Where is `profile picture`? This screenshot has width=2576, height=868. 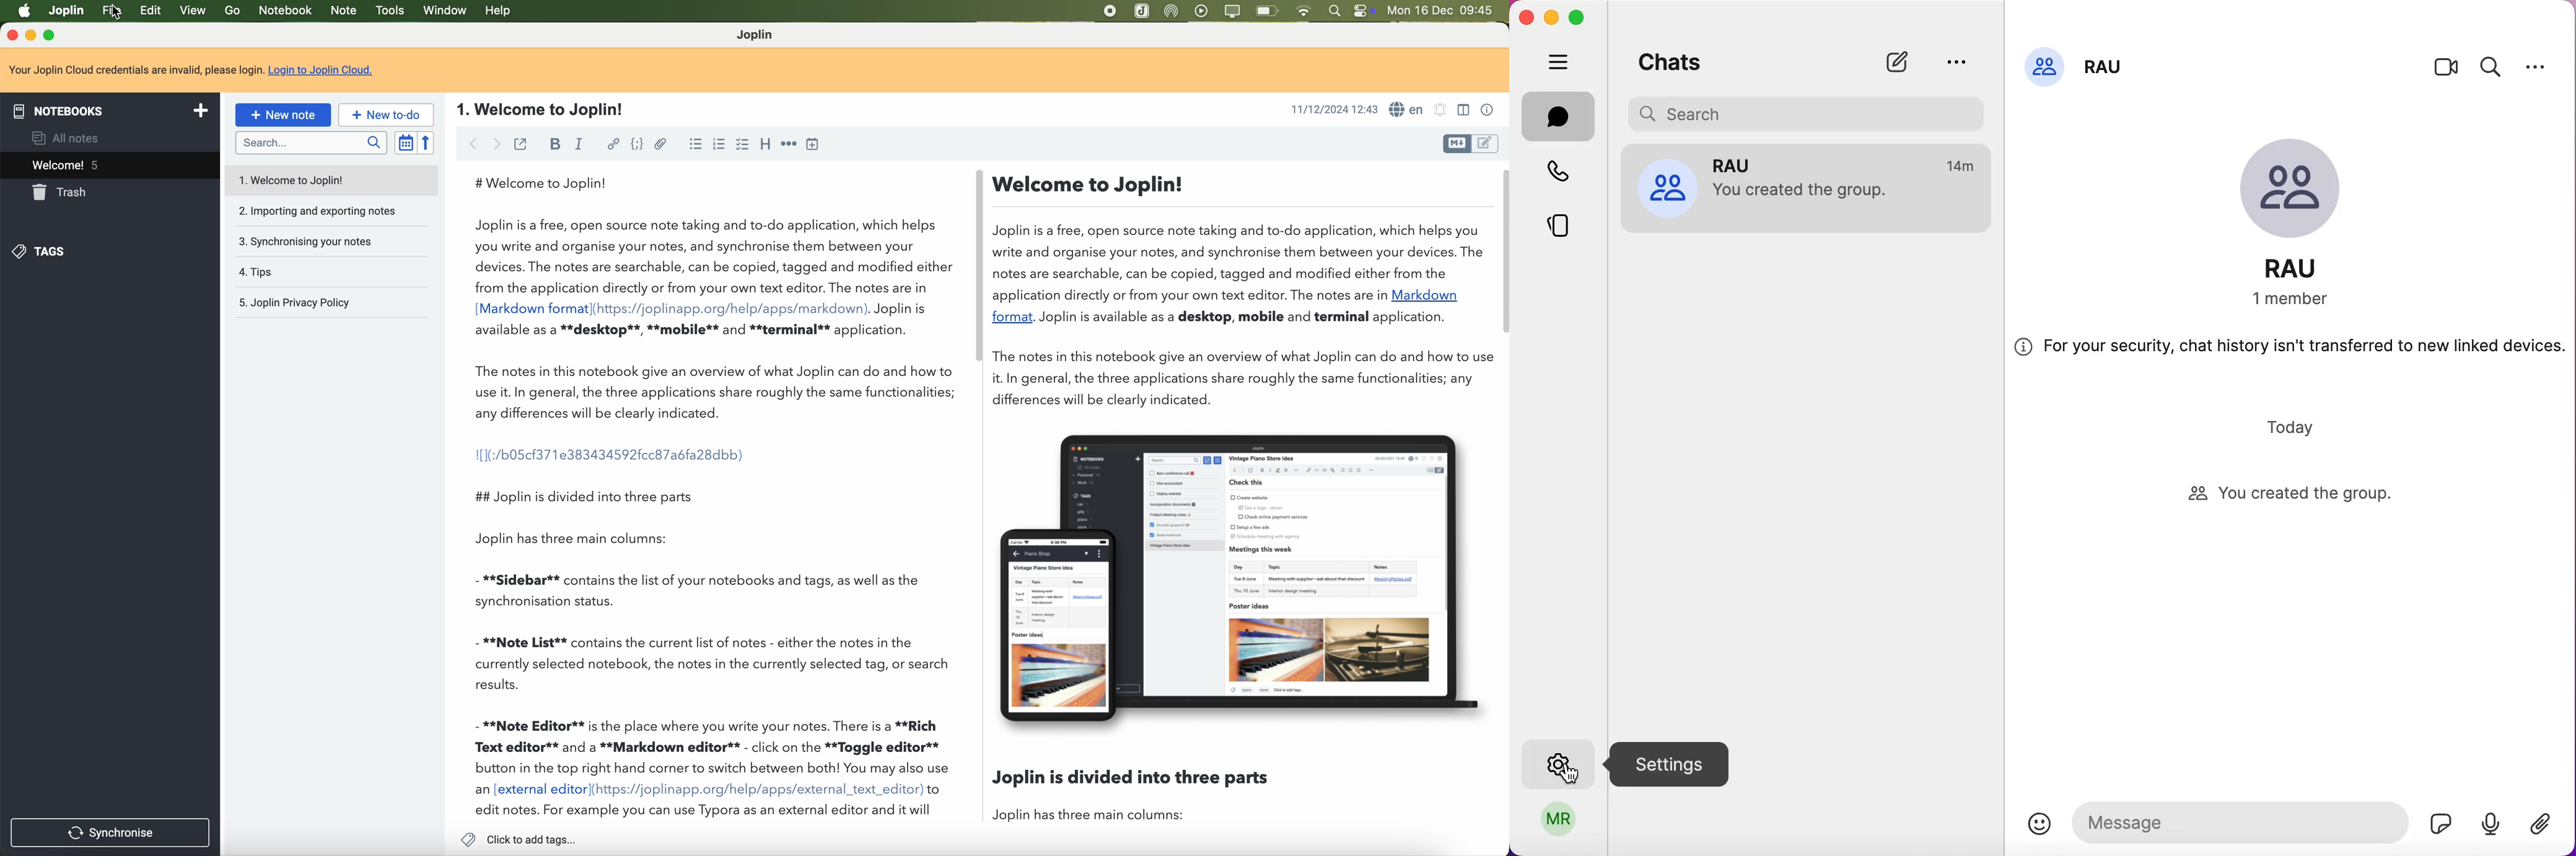 profile picture is located at coordinates (1669, 188).